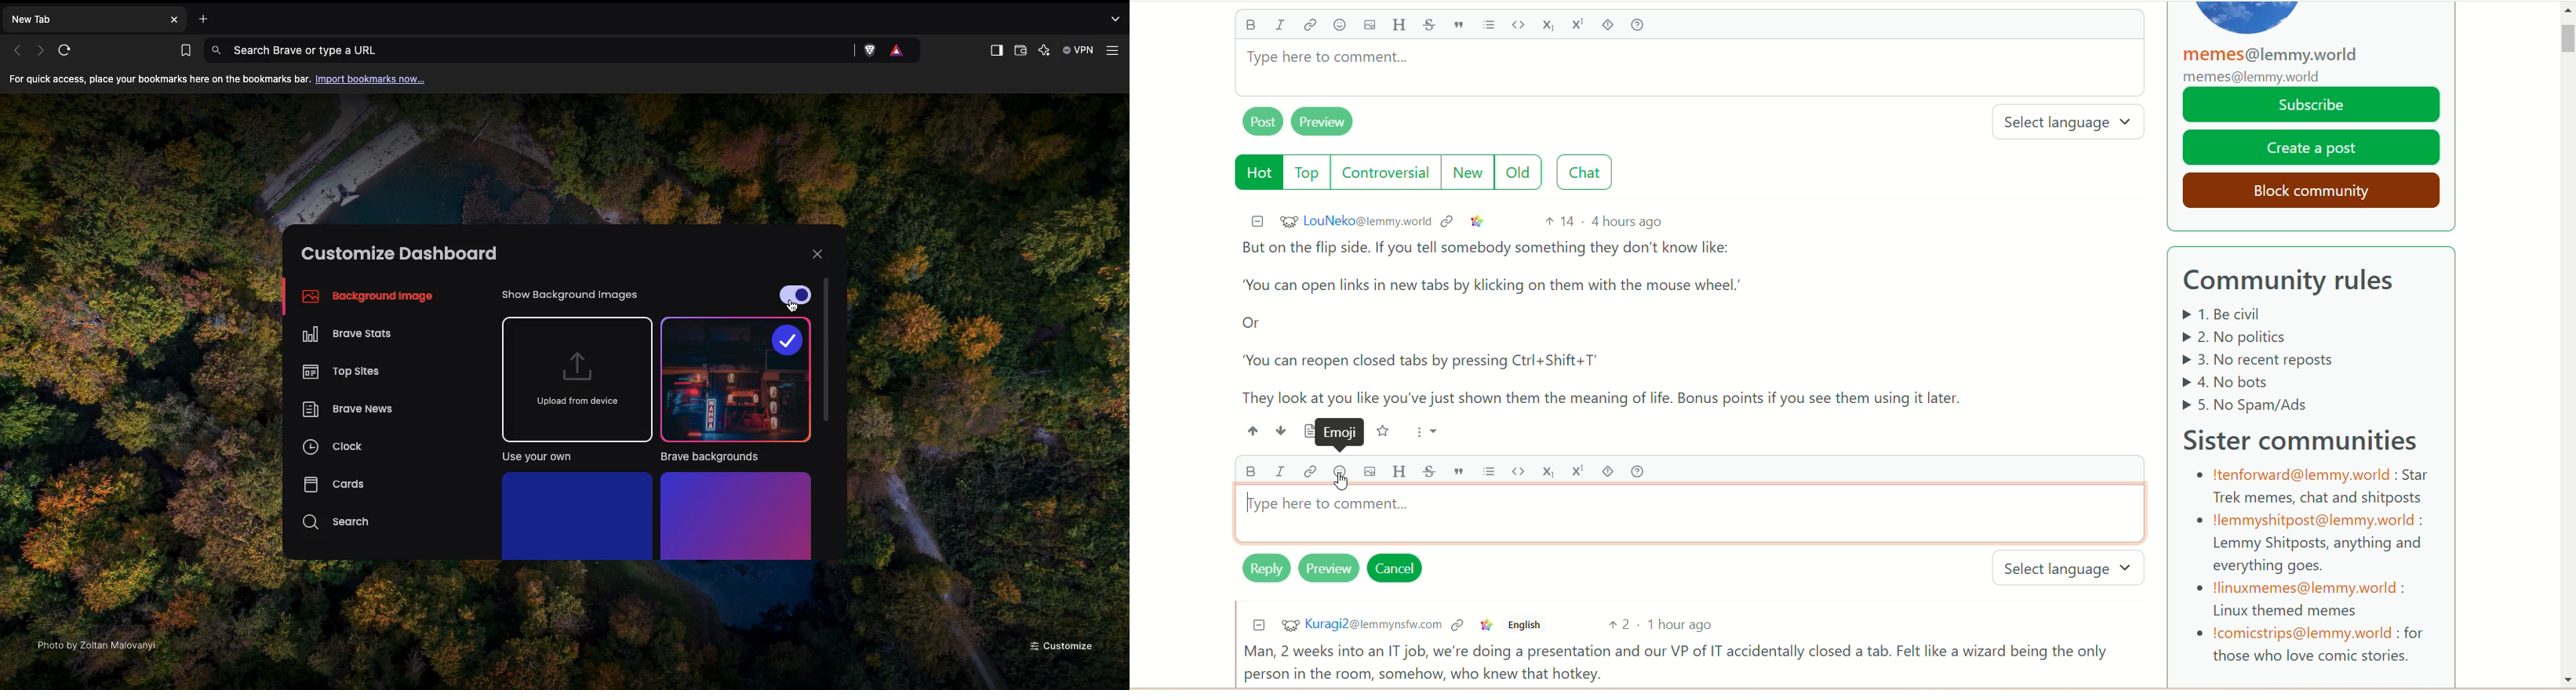 Image resolution: width=2576 pixels, height=700 pixels. I want to click on Scroll up arrow, so click(2566, 12).